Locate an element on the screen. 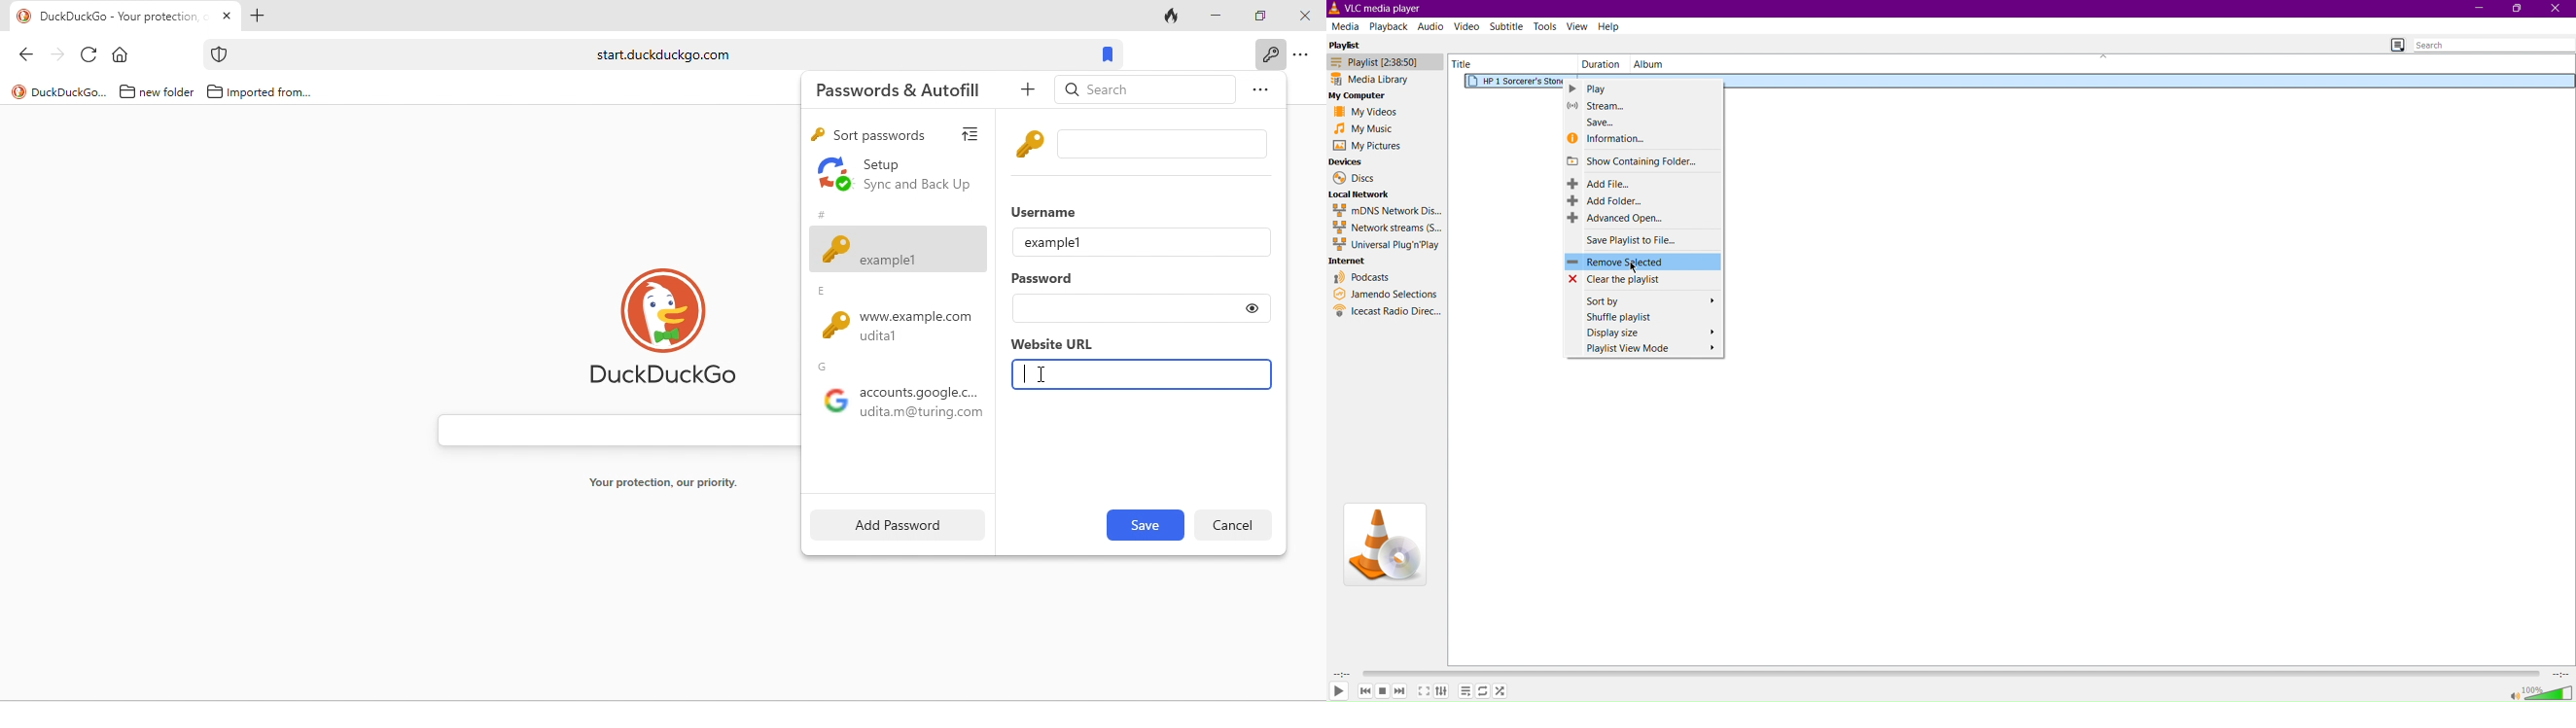 Image resolution: width=2576 pixels, height=728 pixels. logo is located at coordinates (24, 17).